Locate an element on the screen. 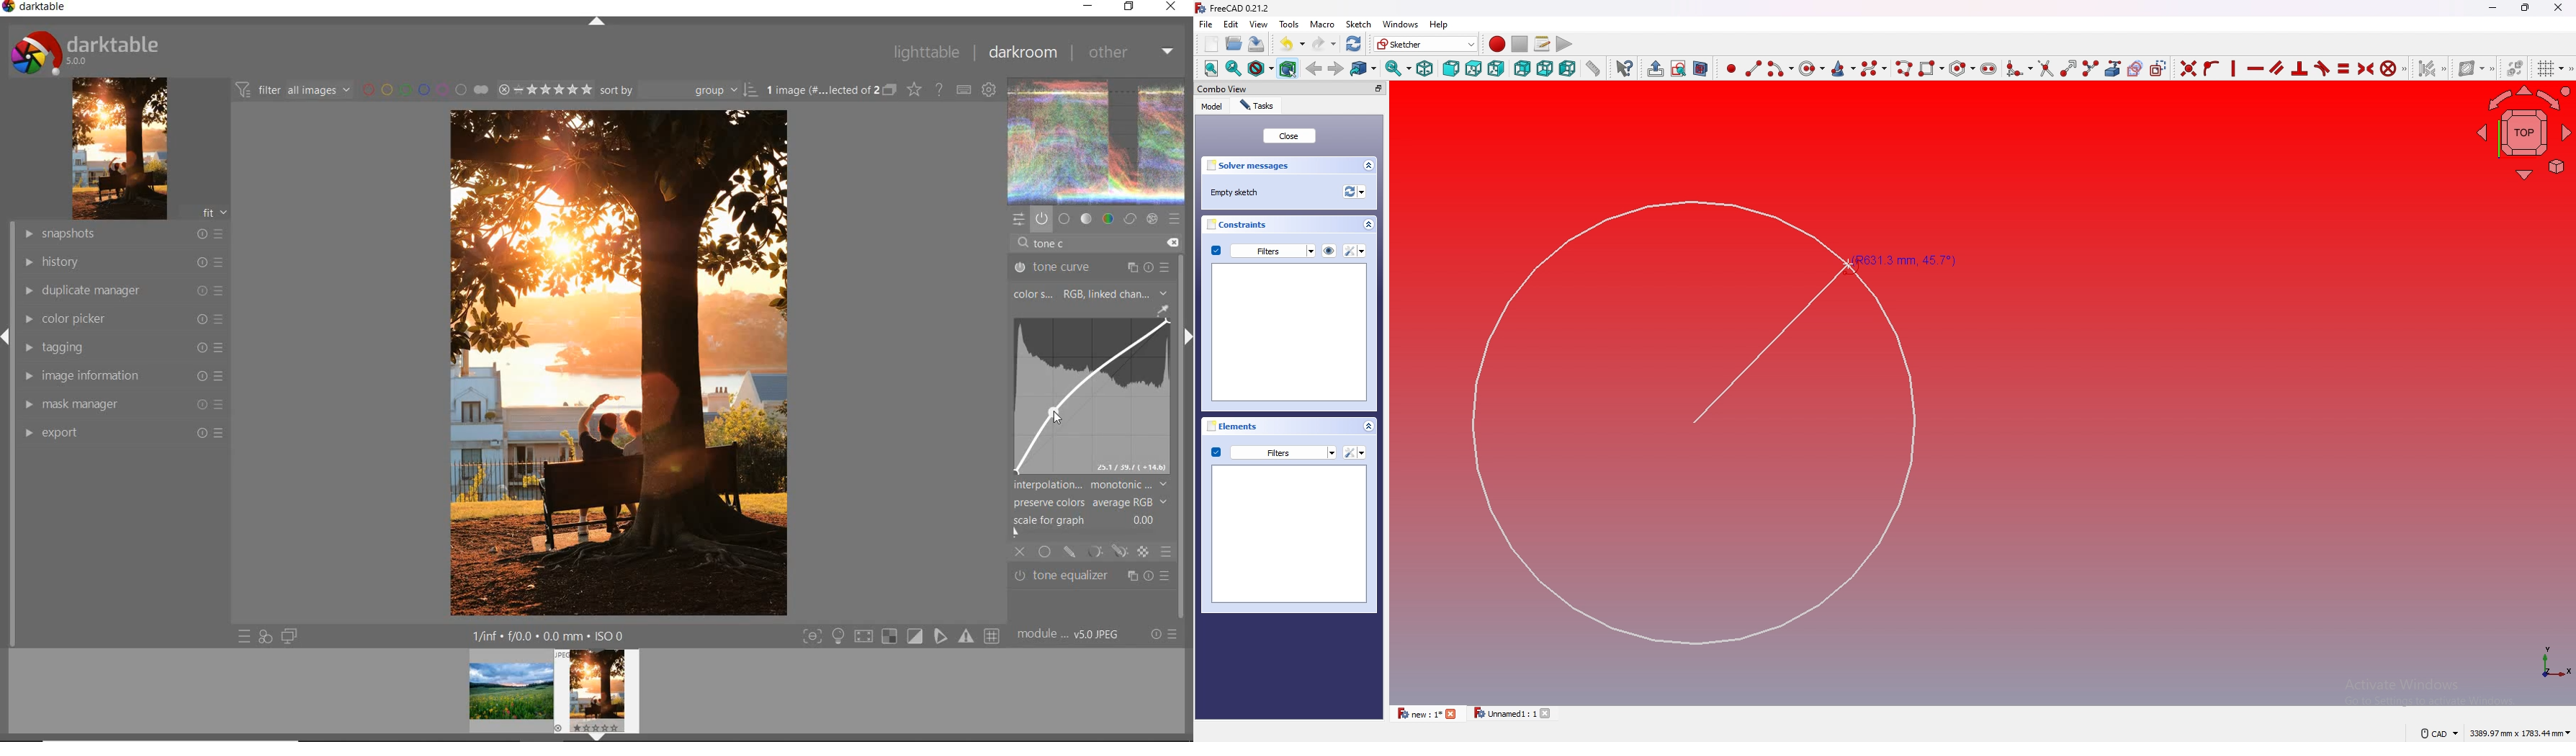  bounding object is located at coordinates (1288, 67).